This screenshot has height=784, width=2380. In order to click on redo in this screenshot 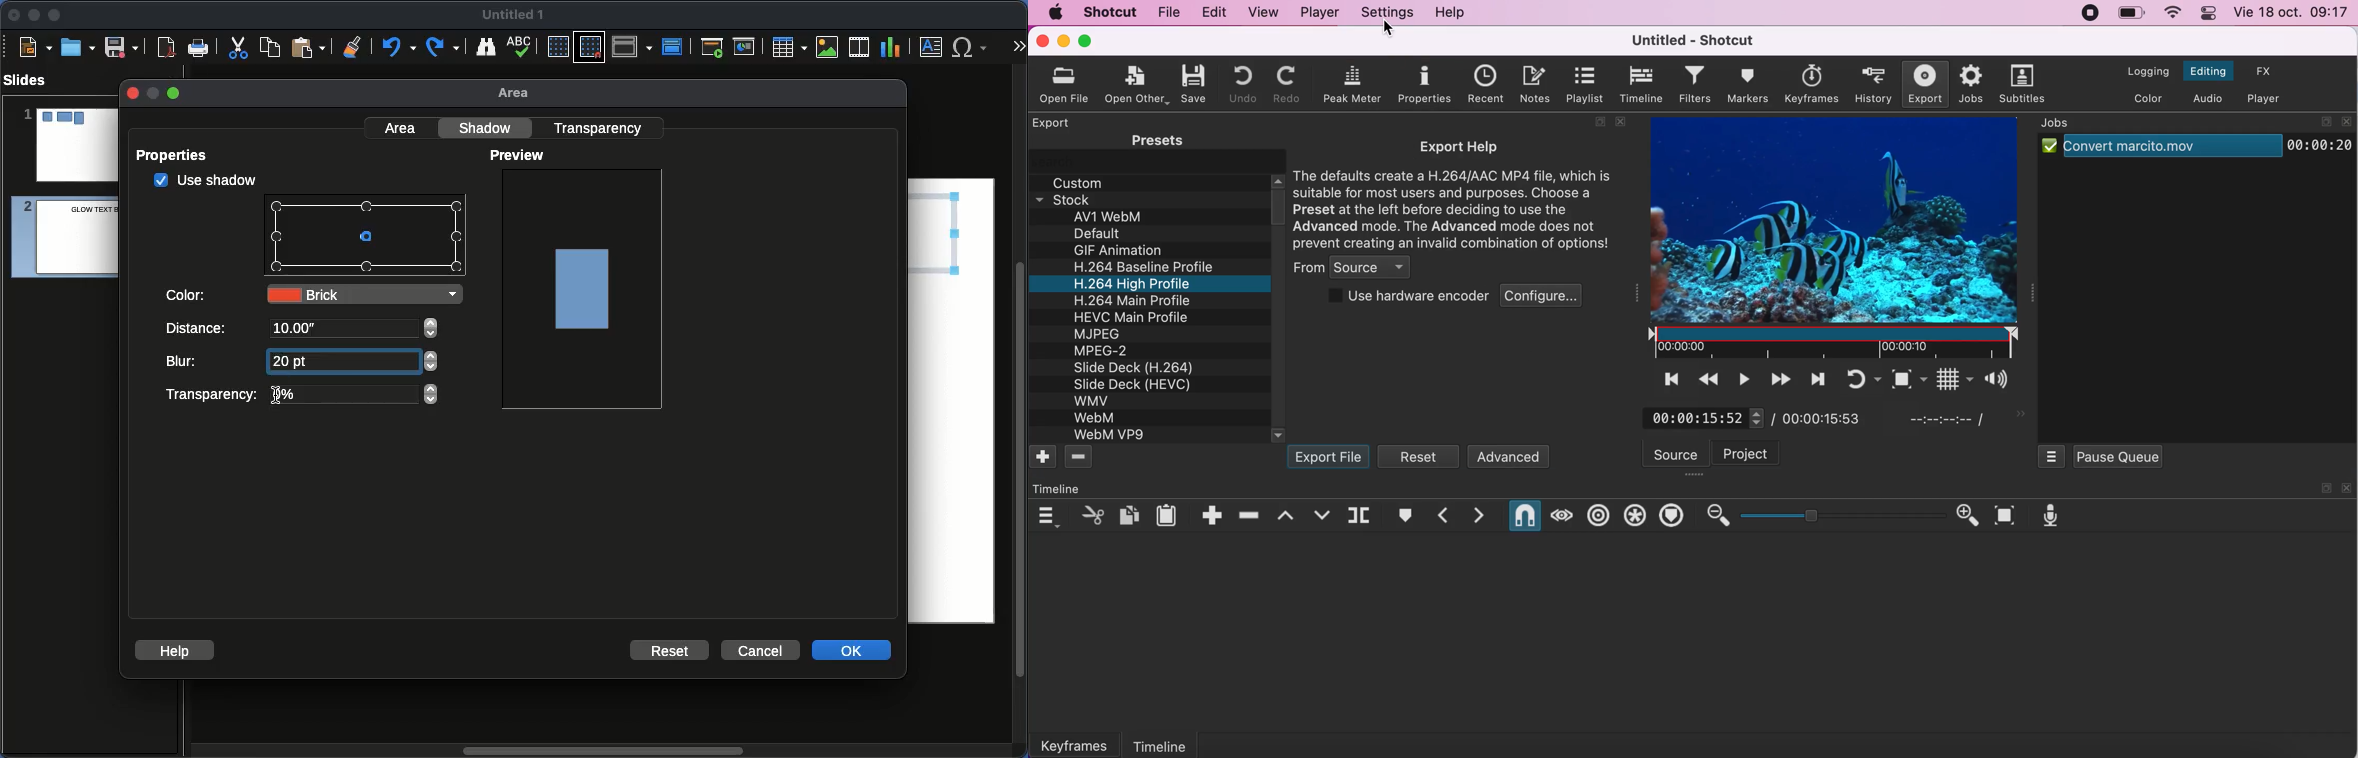, I will do `click(1287, 84)`.